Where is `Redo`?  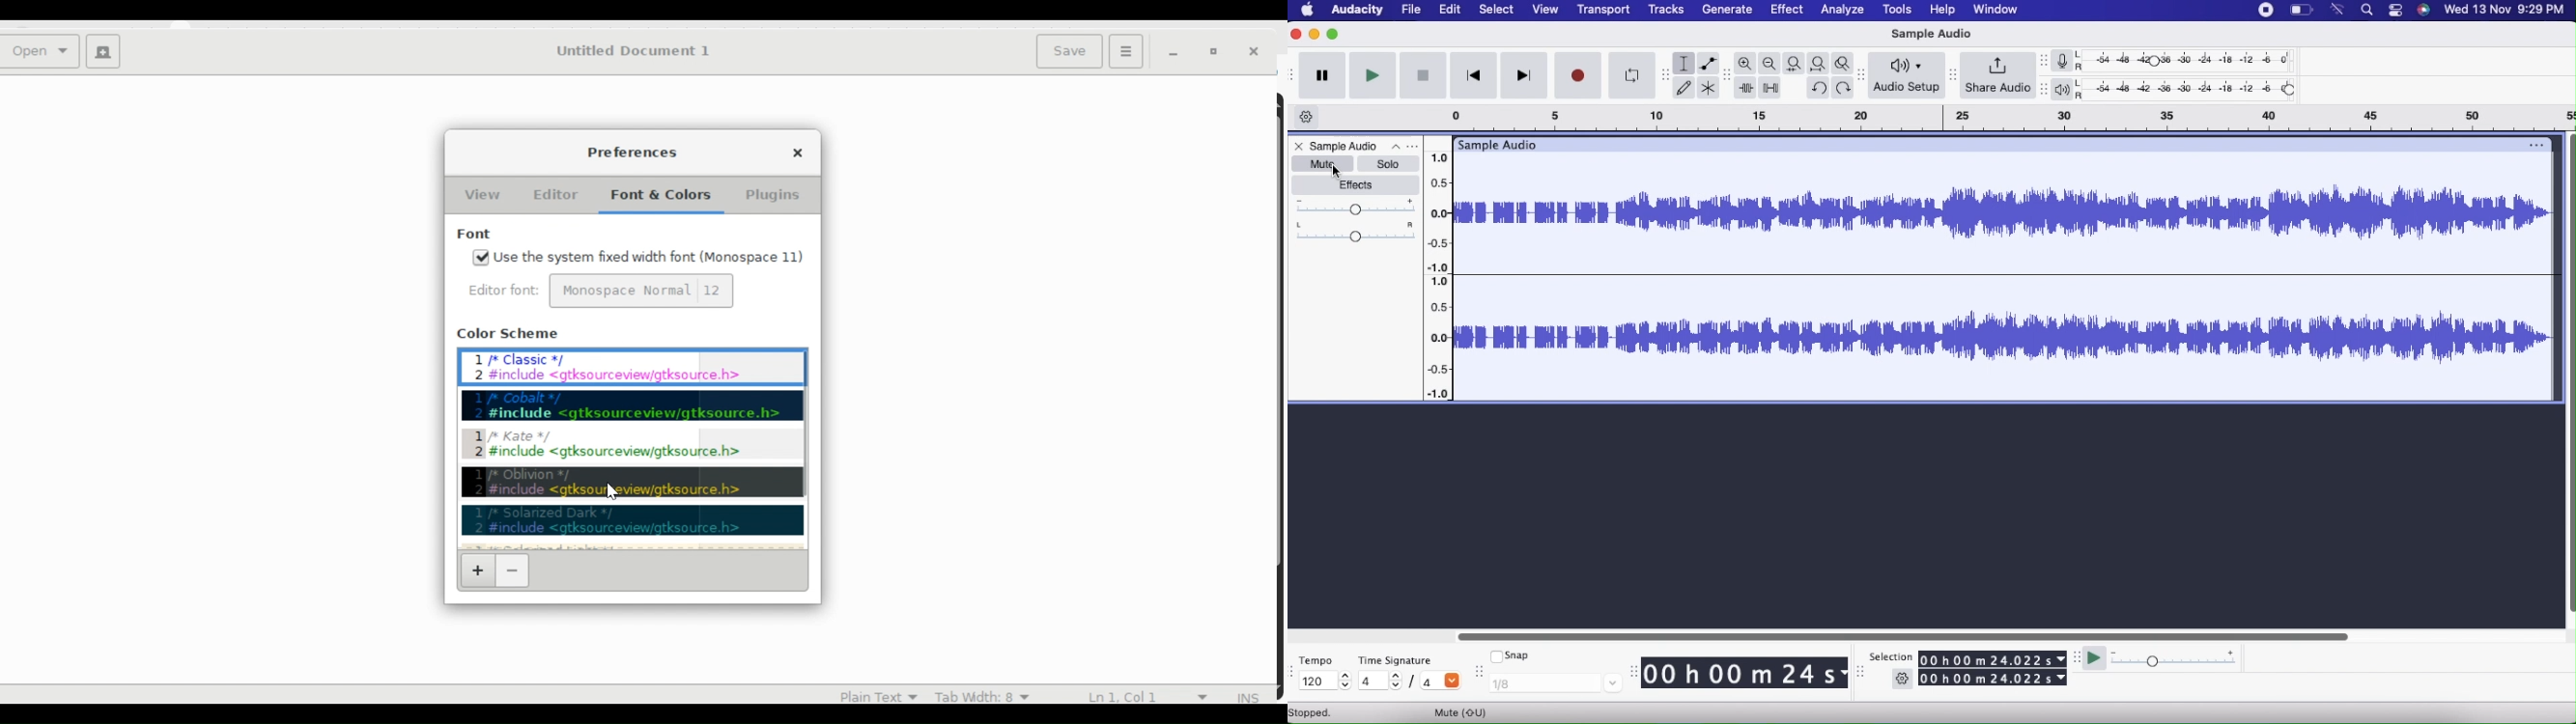 Redo is located at coordinates (1844, 88).